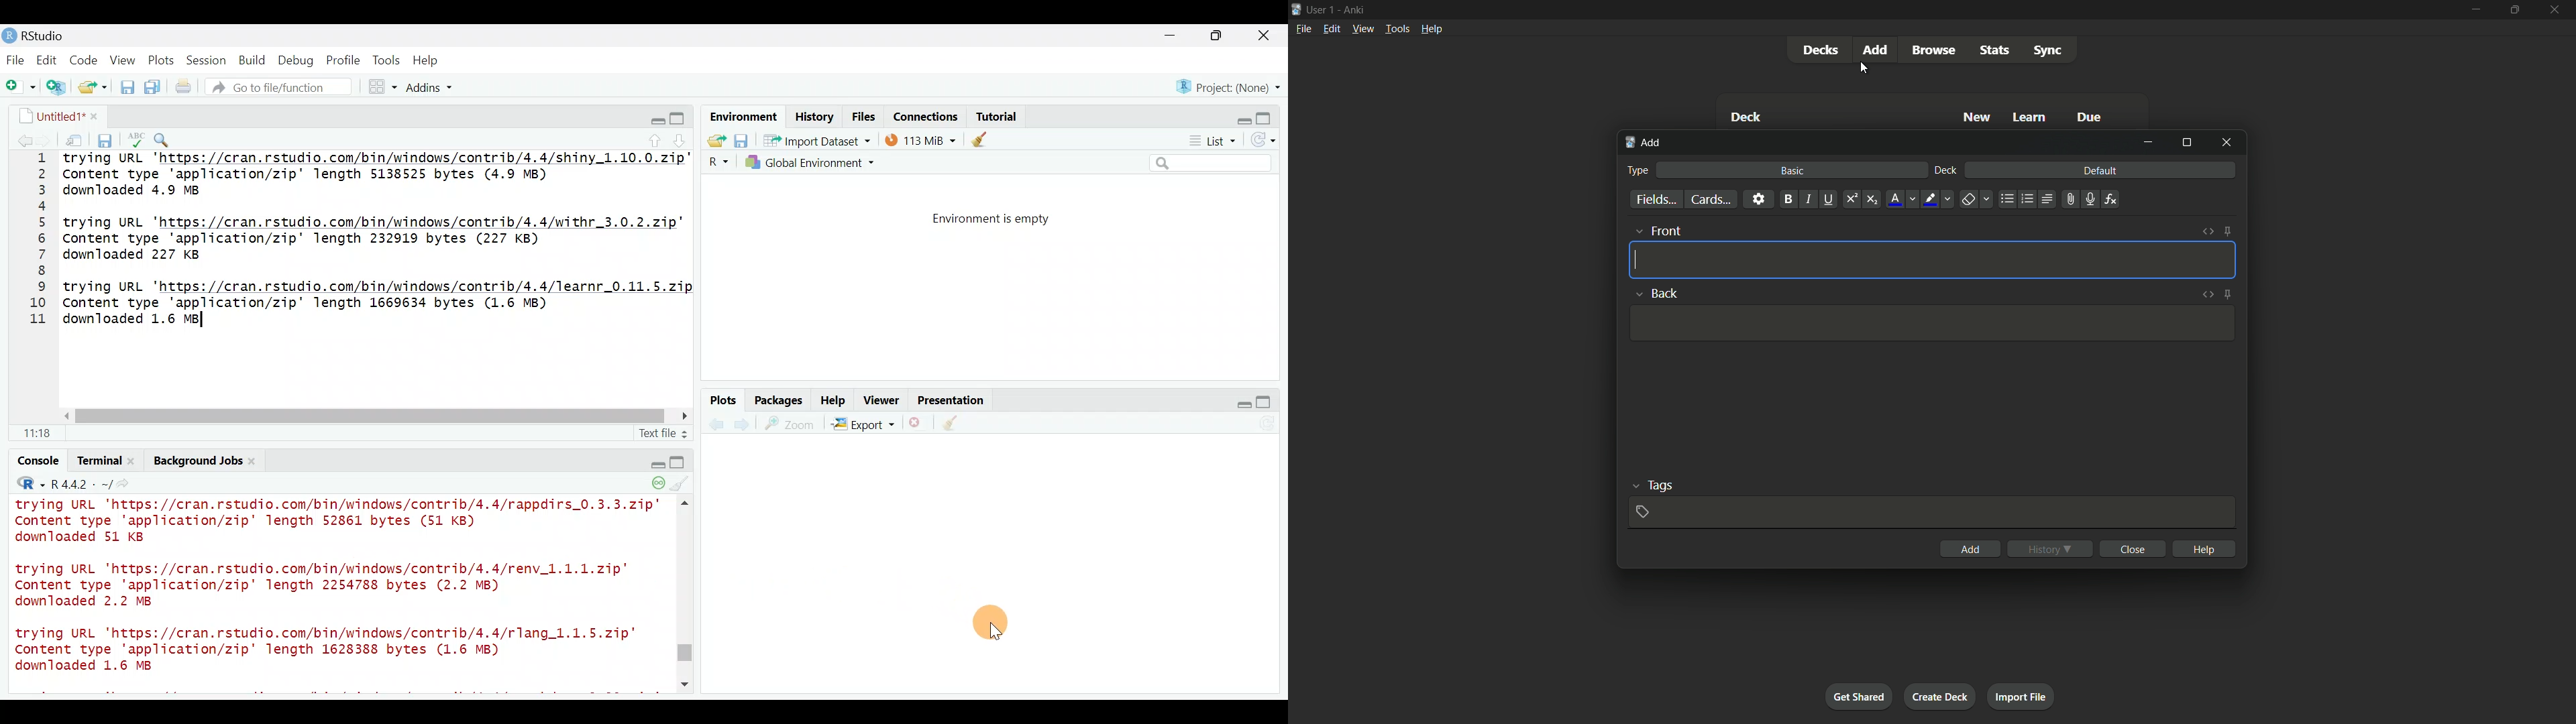 The height and width of the screenshot is (728, 2576). What do you see at coordinates (2475, 9) in the screenshot?
I see `minimize` at bounding box center [2475, 9].